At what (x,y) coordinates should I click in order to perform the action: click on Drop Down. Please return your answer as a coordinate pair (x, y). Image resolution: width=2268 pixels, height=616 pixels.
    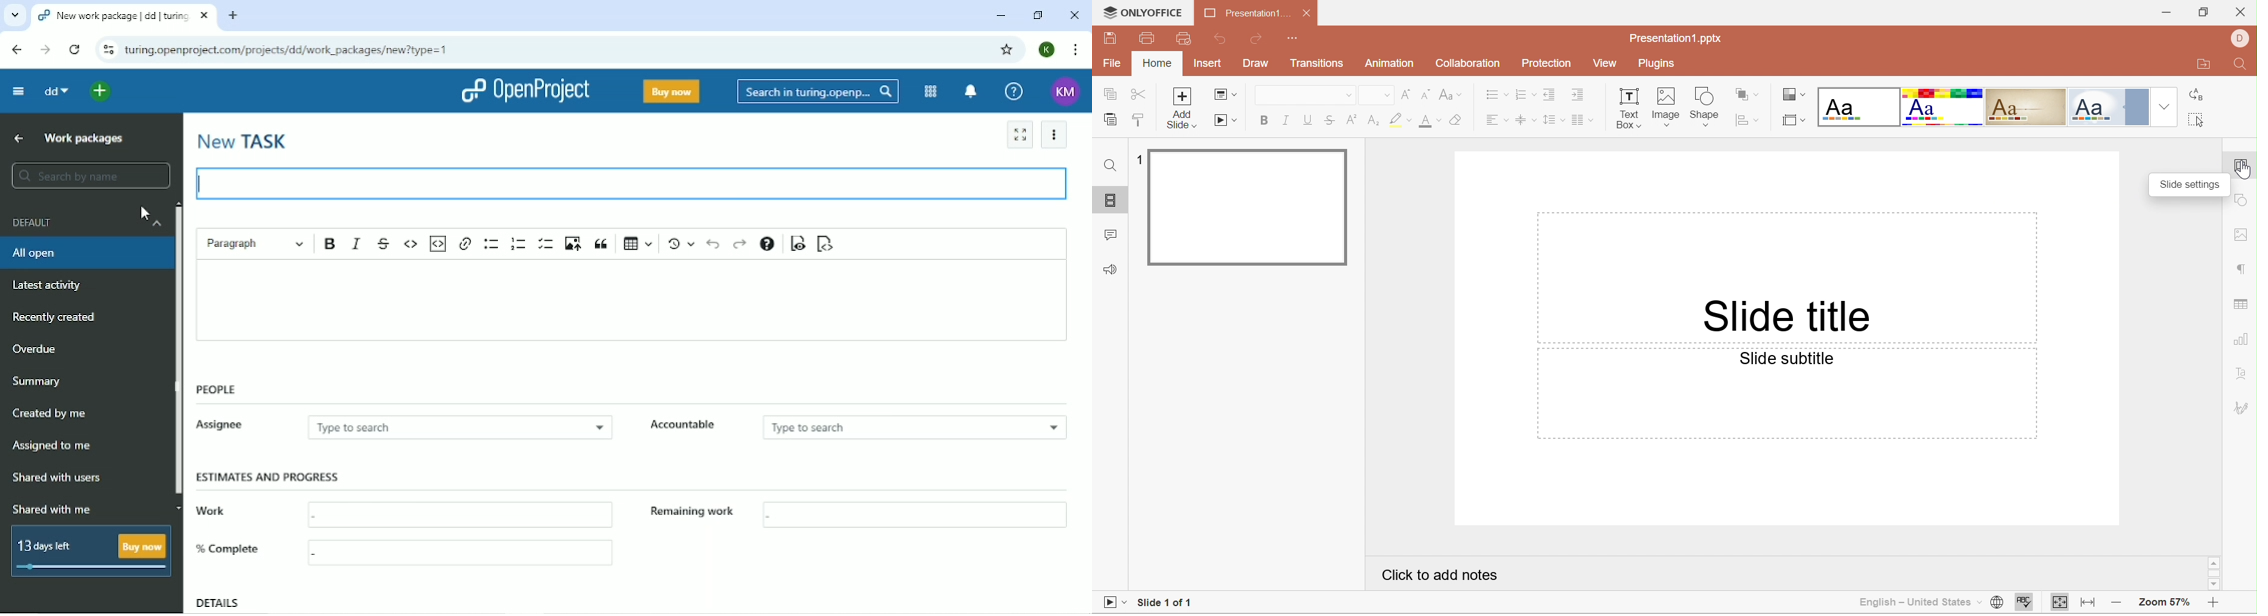
    Looking at the image, I should click on (1347, 96).